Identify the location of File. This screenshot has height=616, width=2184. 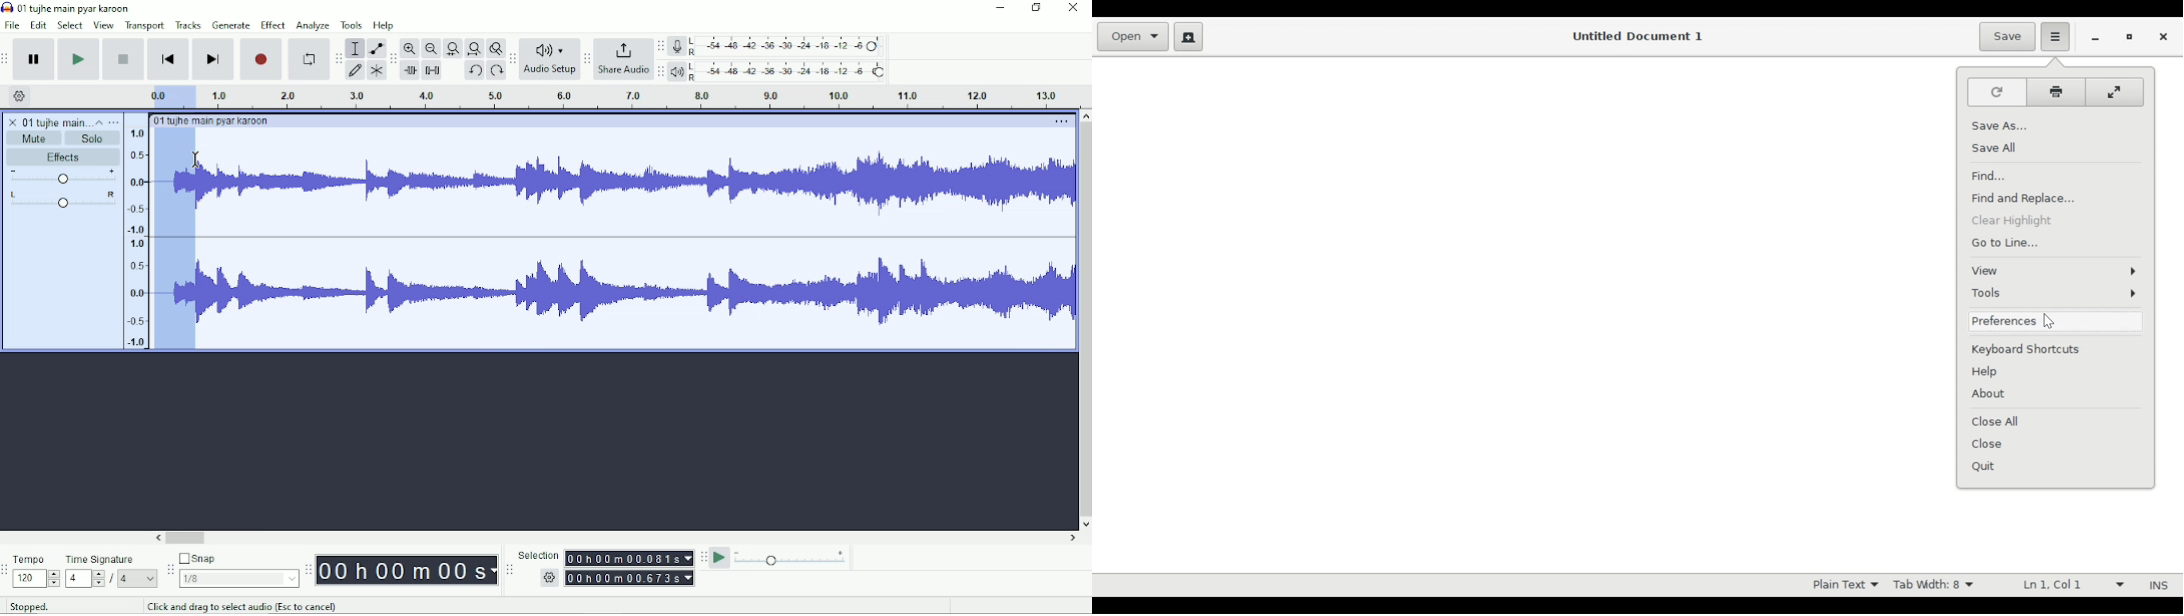
(14, 25).